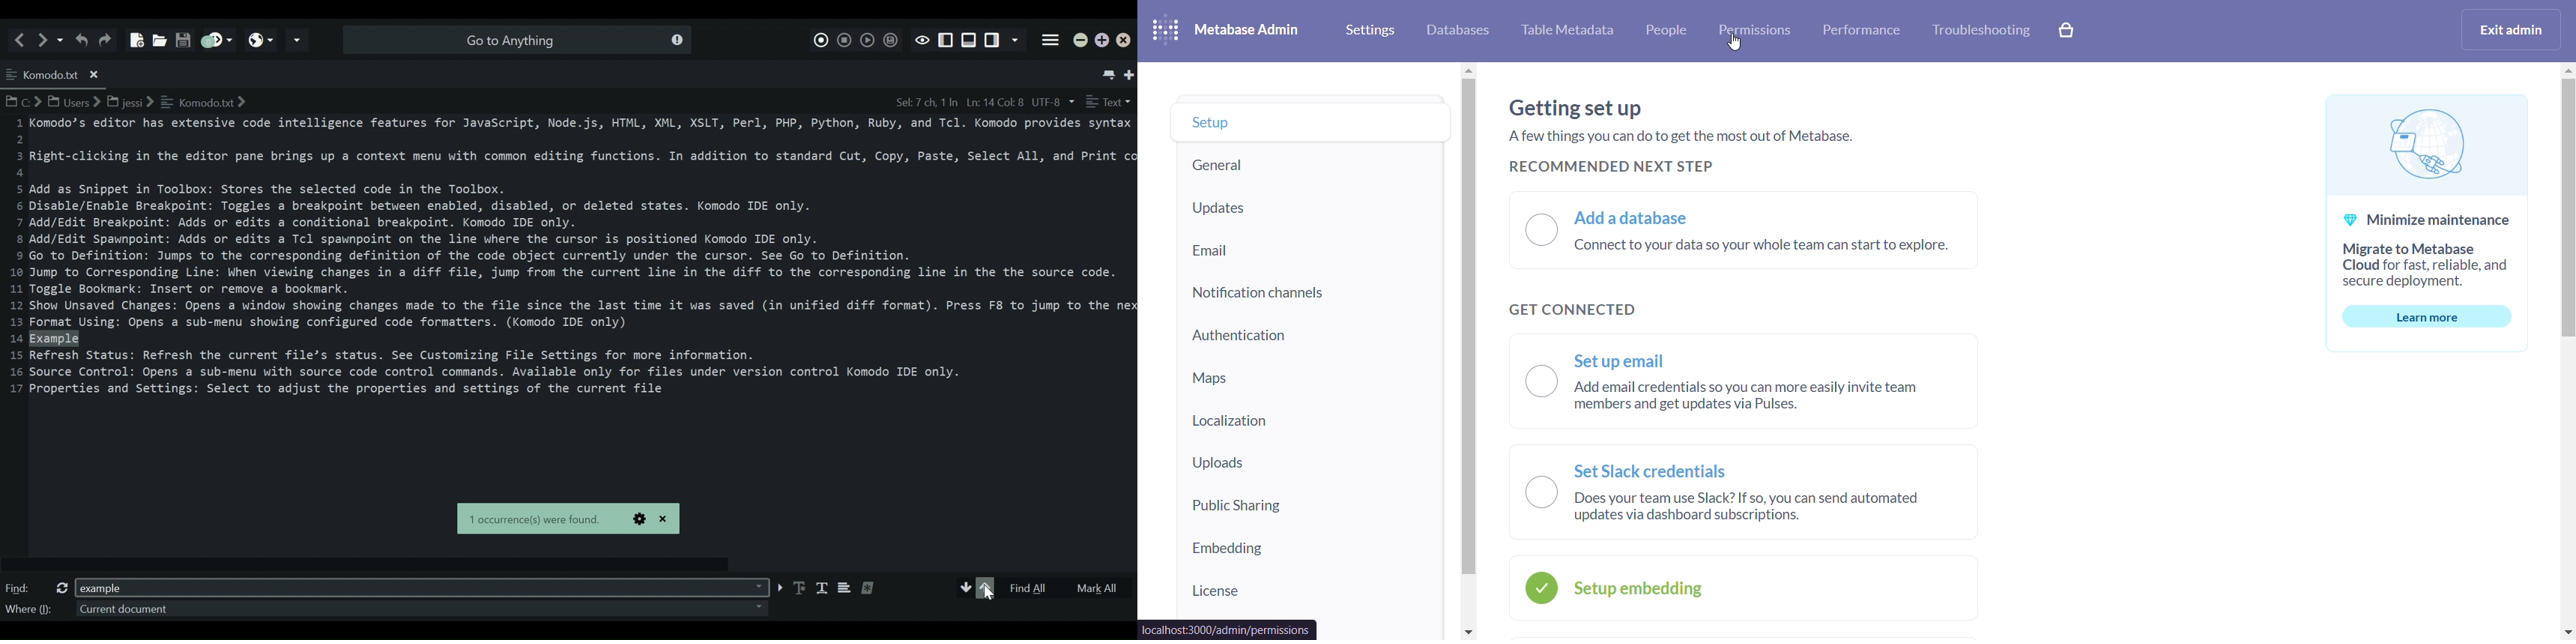 This screenshot has width=2576, height=644. I want to click on authentication , so click(1307, 334).